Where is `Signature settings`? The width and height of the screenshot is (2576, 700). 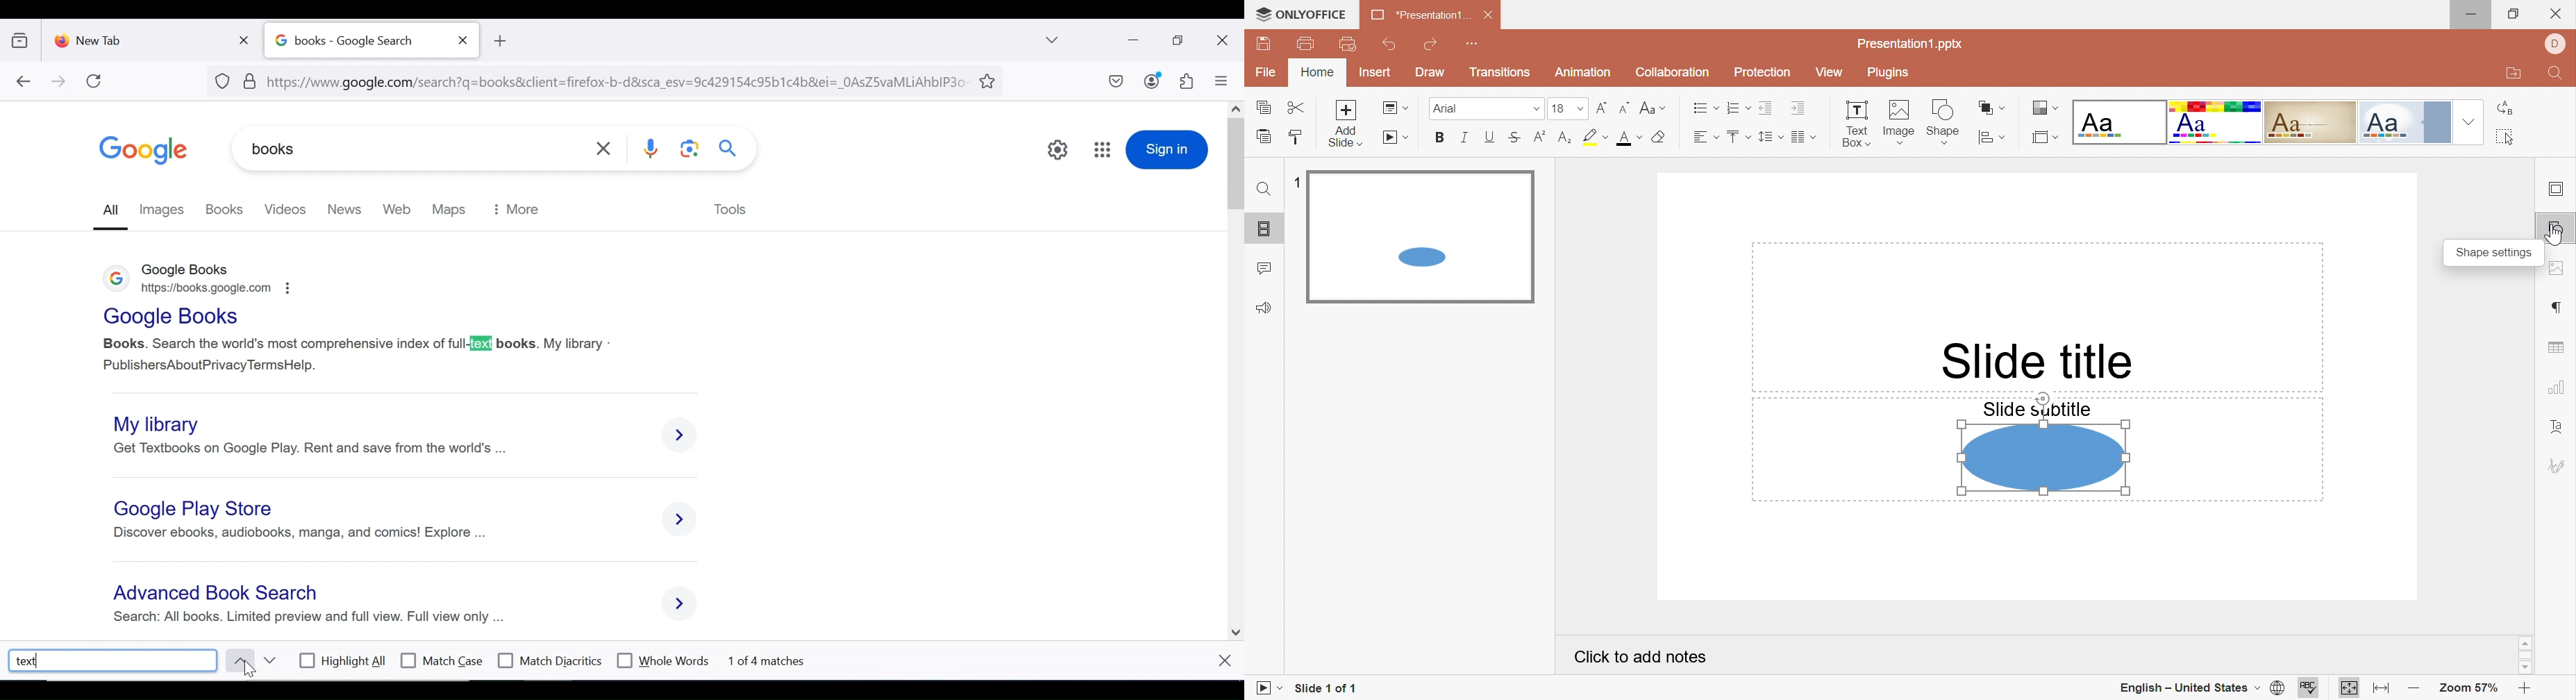 Signature settings is located at coordinates (2557, 467).